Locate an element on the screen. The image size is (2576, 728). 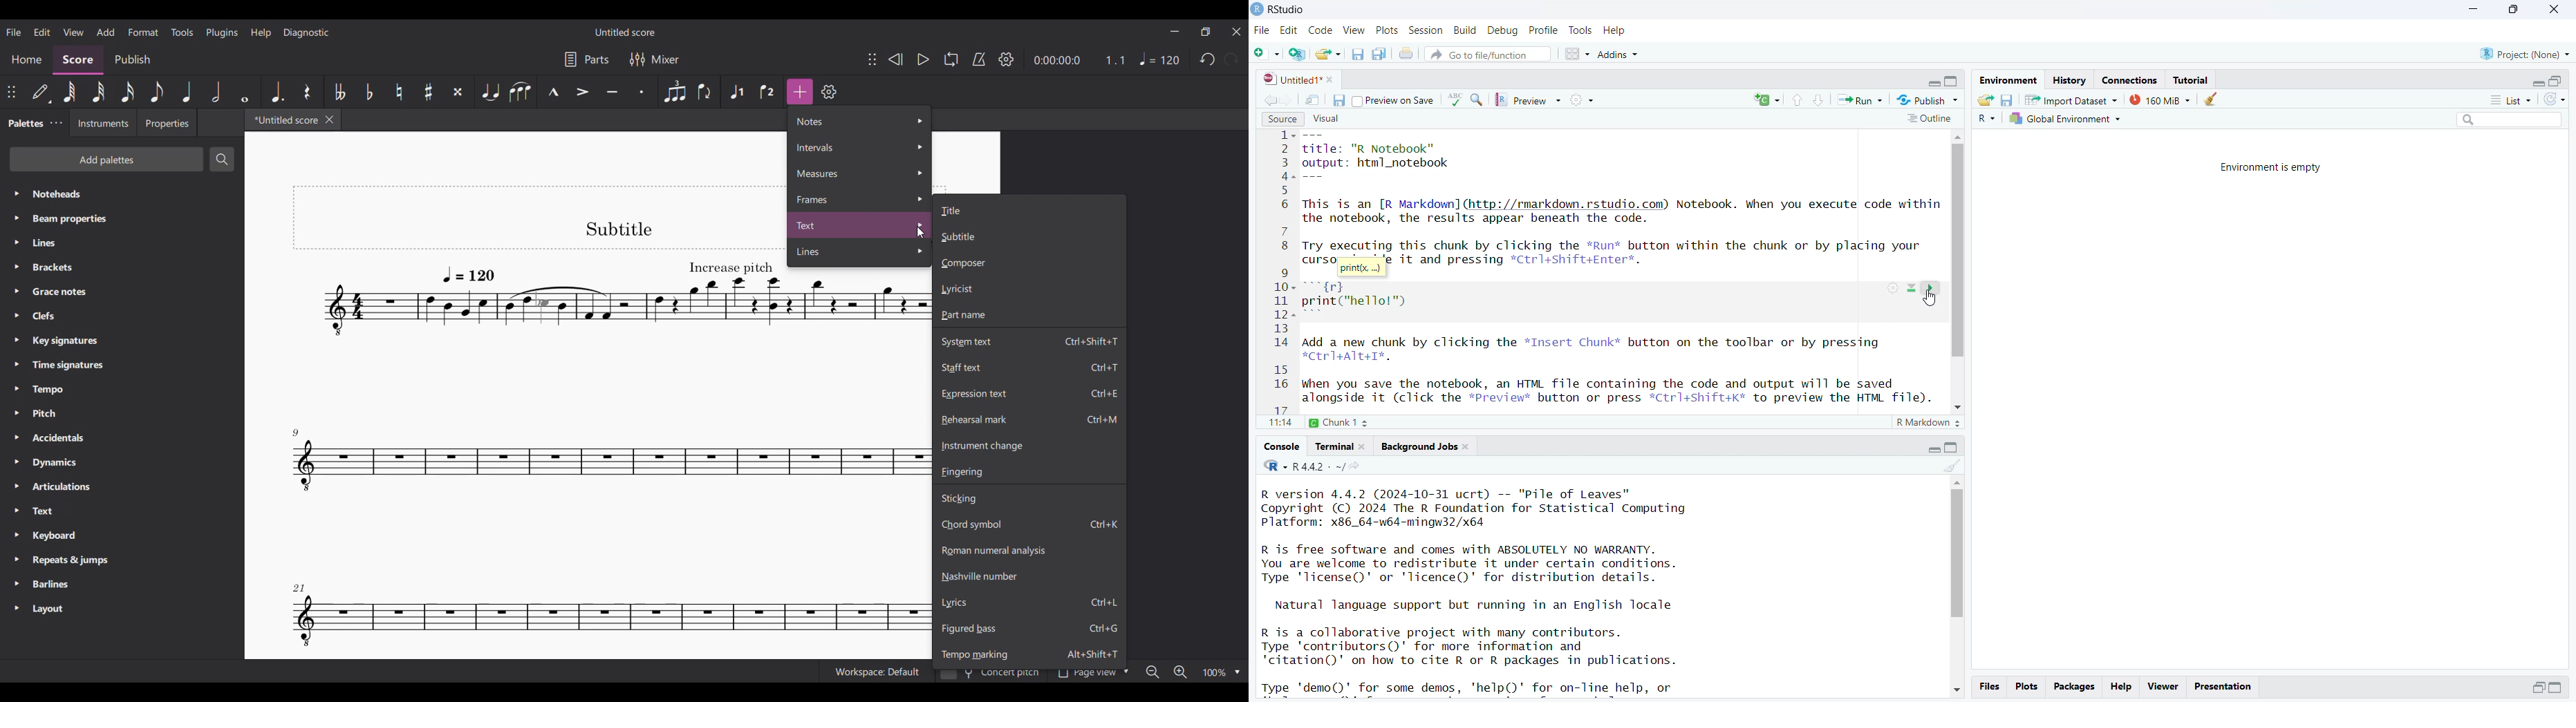
16th note is located at coordinates (127, 92).